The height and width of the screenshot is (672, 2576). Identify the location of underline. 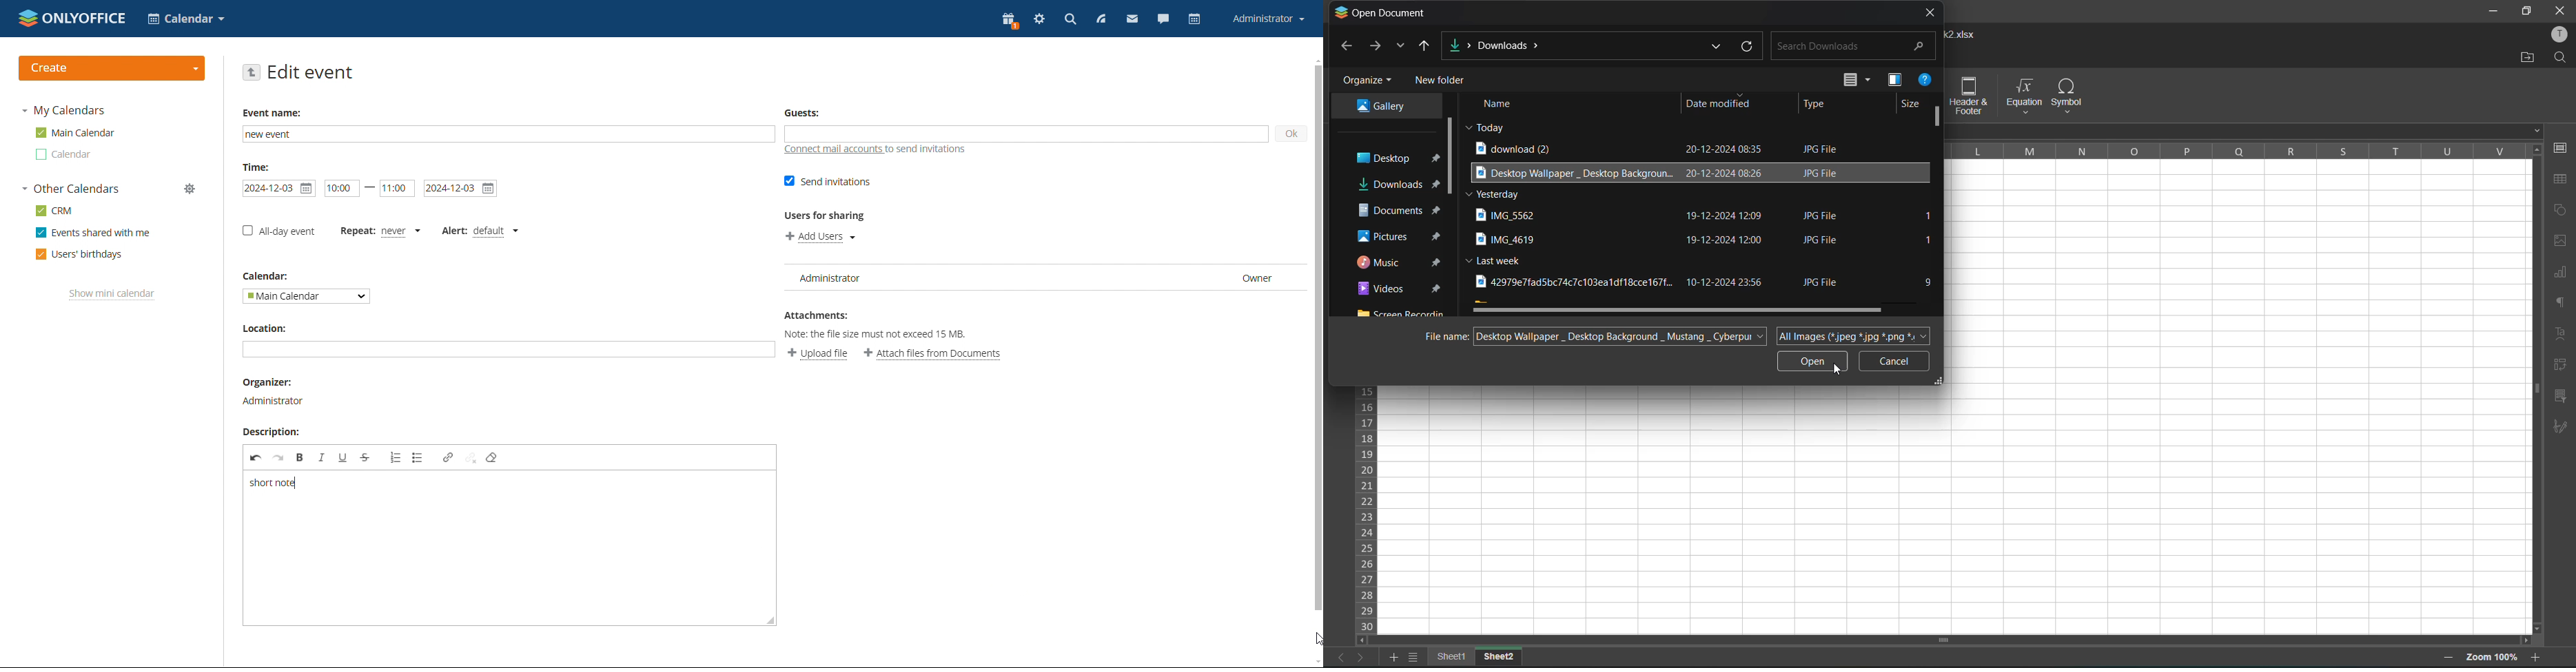
(344, 457).